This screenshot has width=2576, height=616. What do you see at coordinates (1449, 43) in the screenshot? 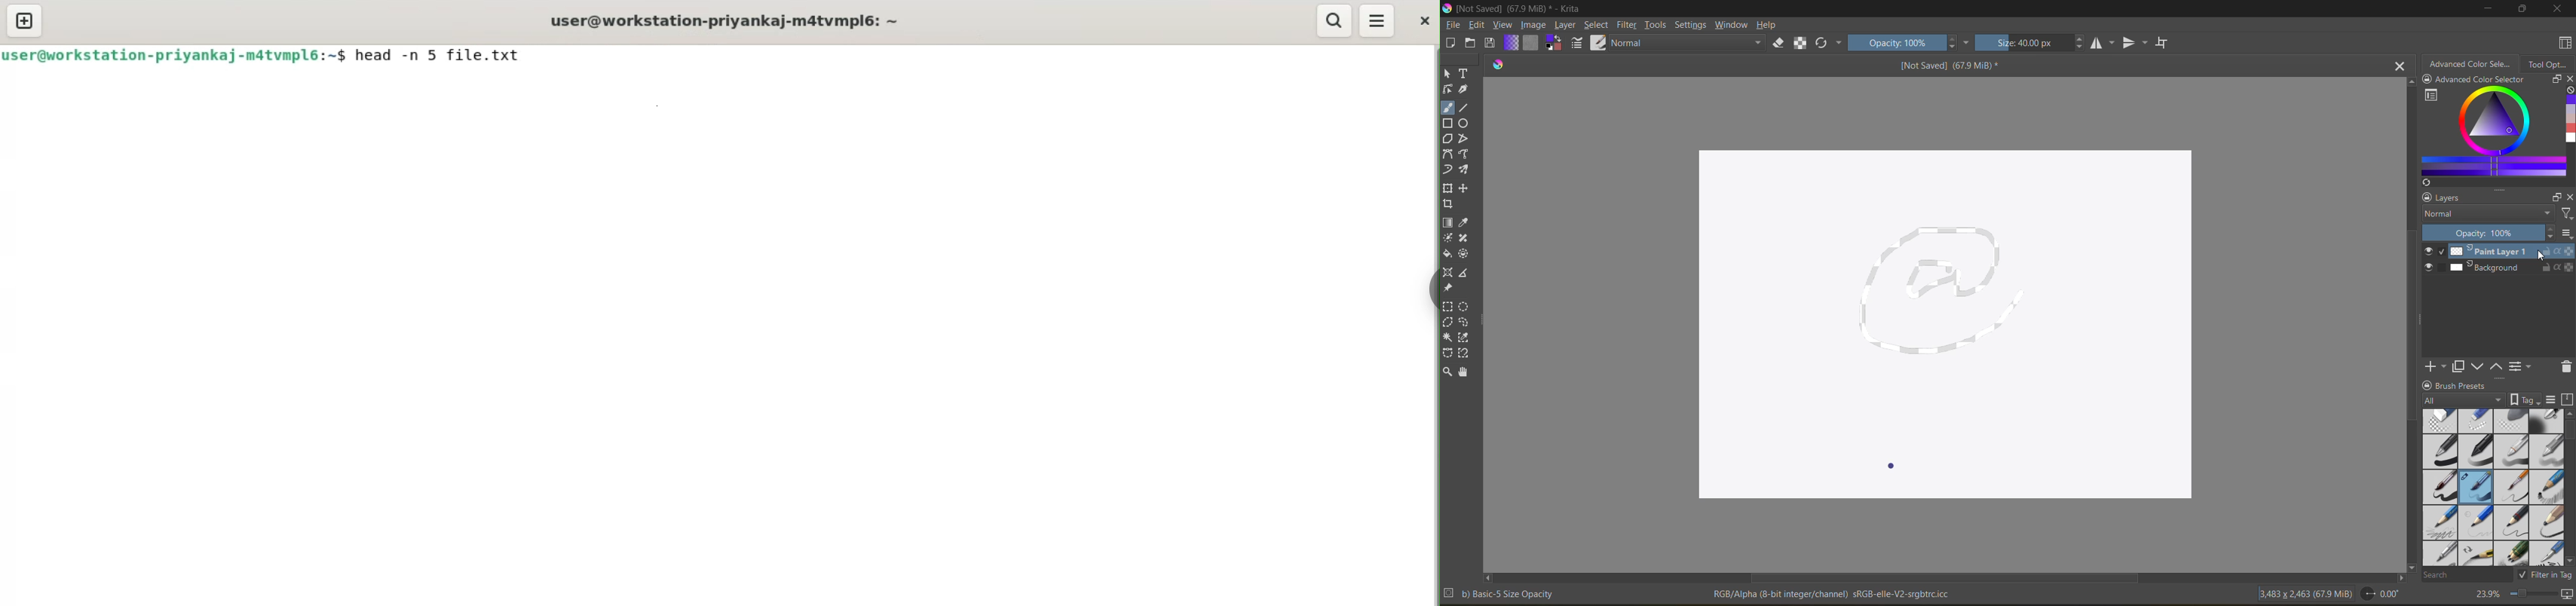
I see `create` at bounding box center [1449, 43].